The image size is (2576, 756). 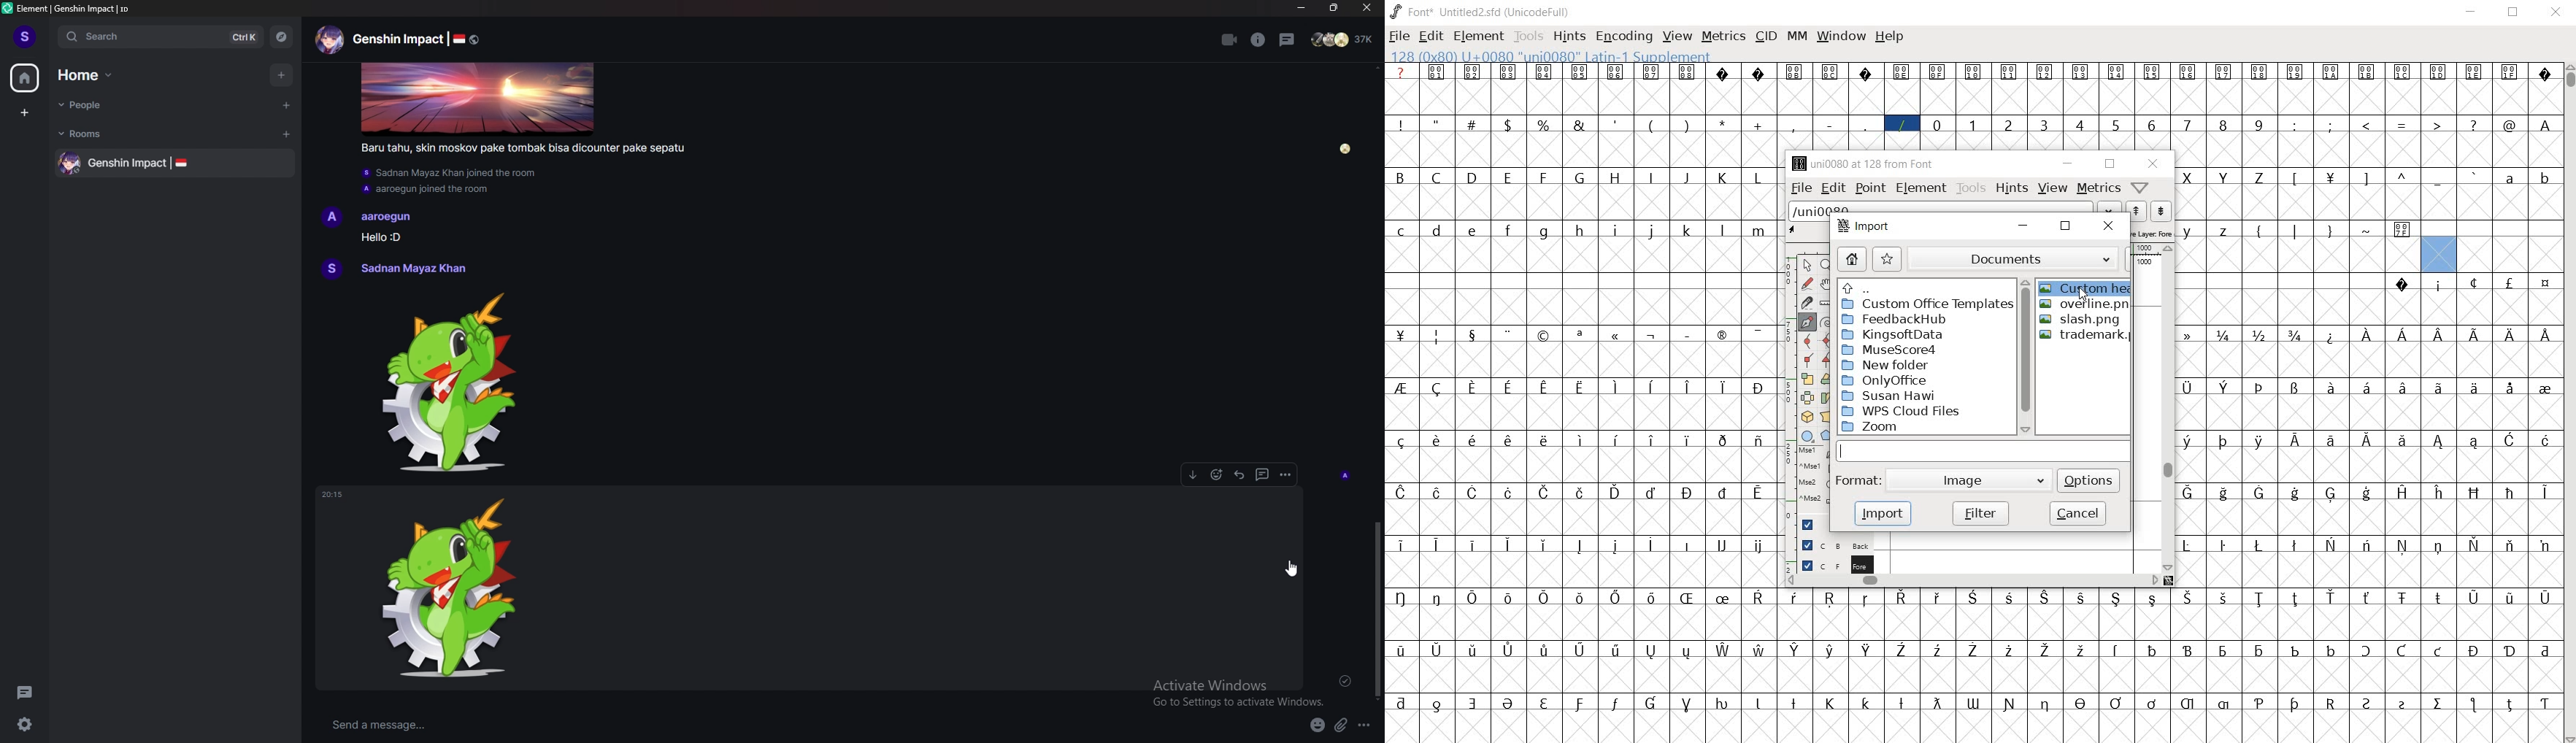 I want to click on glyph, so click(x=2510, y=545).